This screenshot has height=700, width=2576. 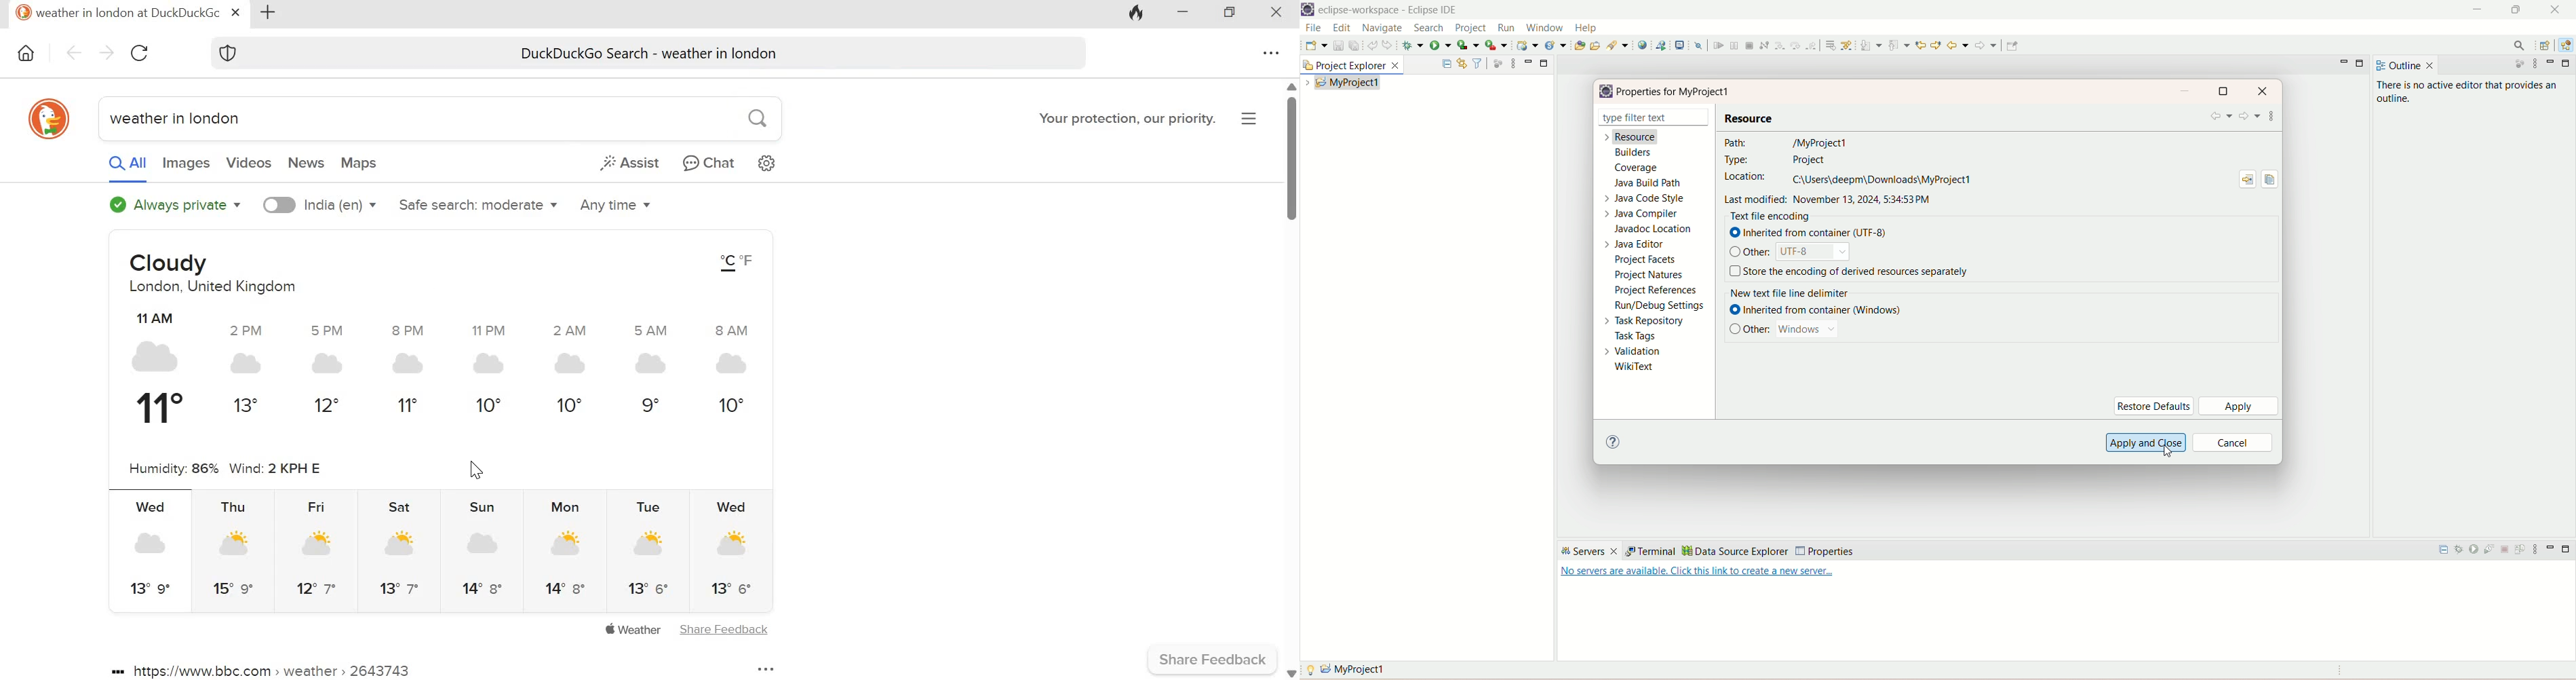 I want to click on focus on active task, so click(x=1496, y=63).